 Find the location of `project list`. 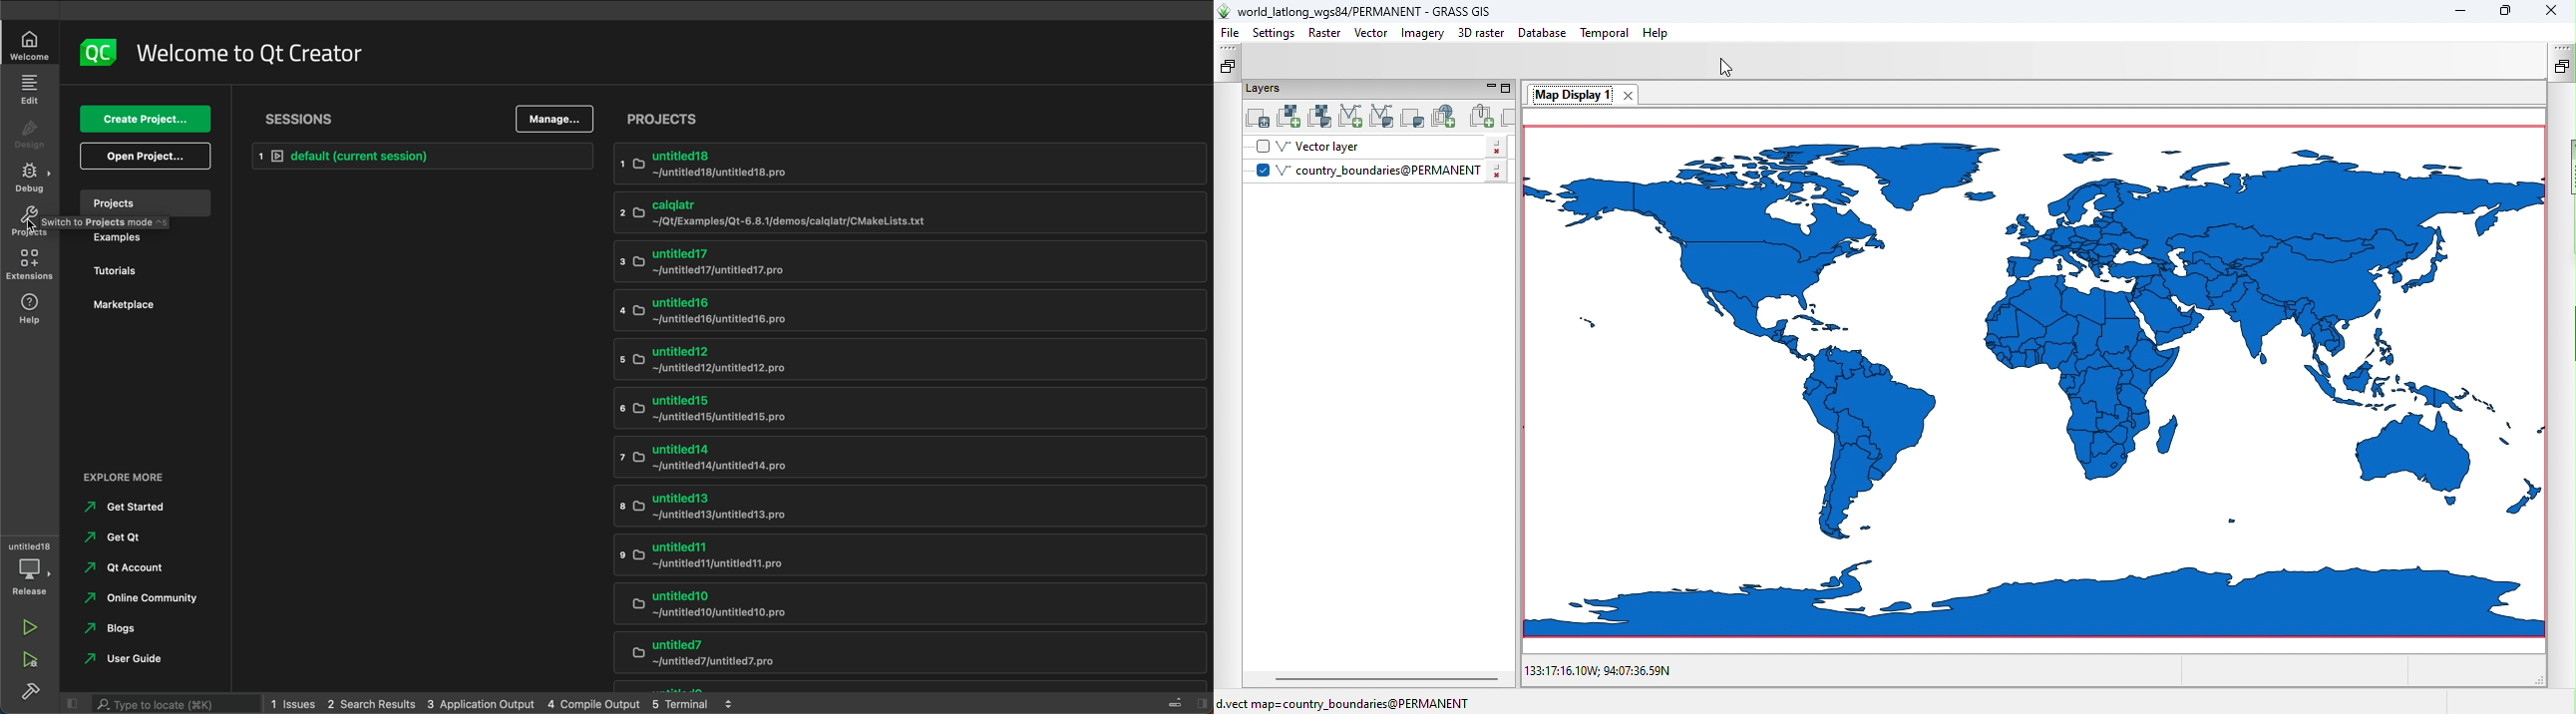

project list is located at coordinates (664, 117).